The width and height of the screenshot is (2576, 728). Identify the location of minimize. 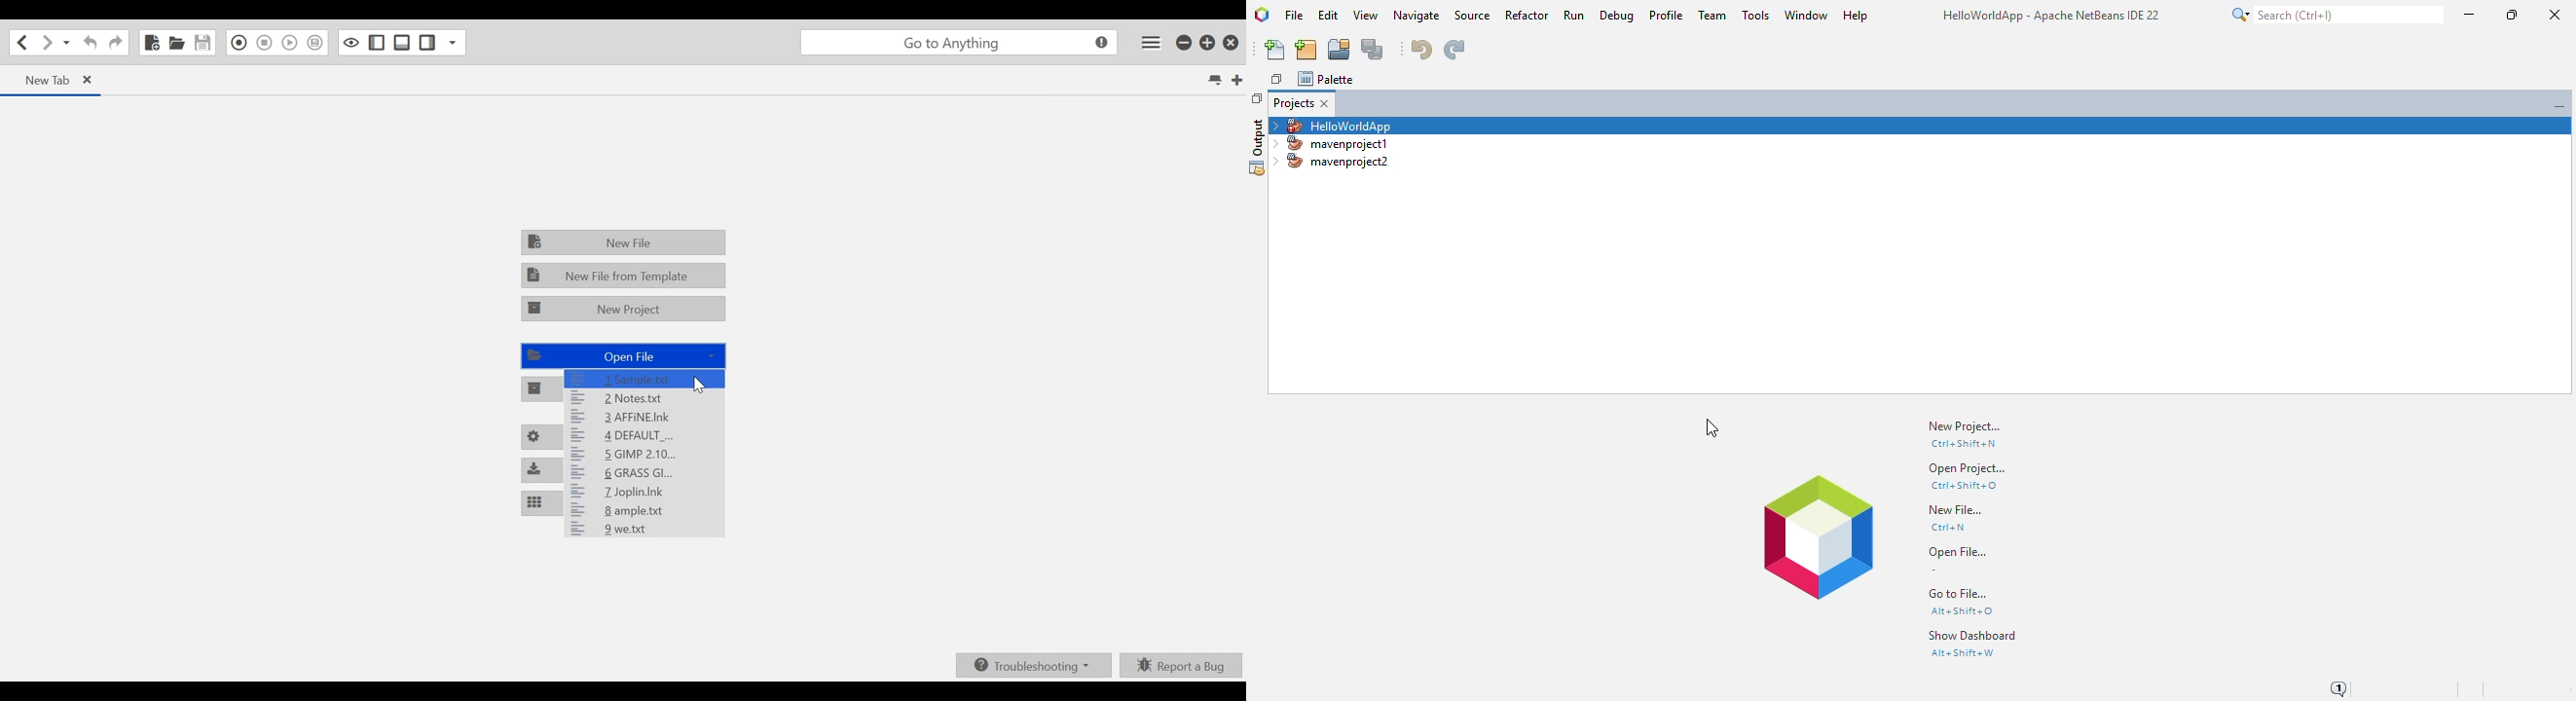
(1181, 43).